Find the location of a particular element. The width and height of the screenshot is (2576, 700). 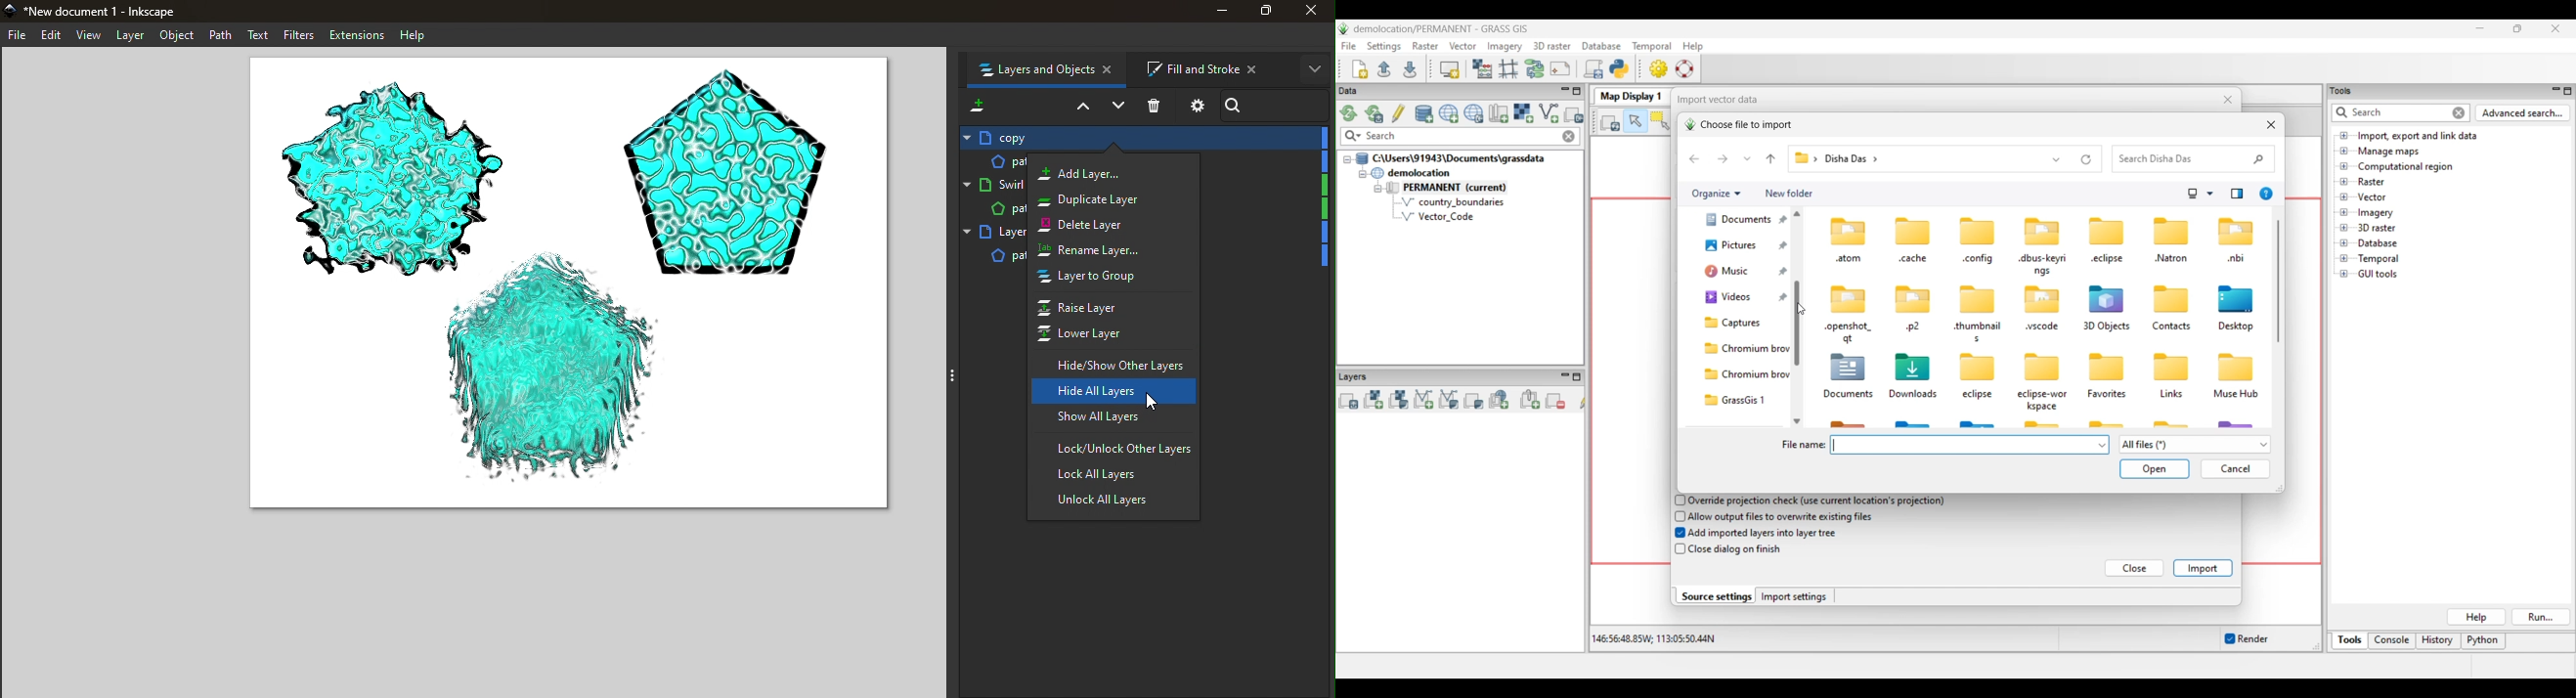

Console is located at coordinates (2392, 642).